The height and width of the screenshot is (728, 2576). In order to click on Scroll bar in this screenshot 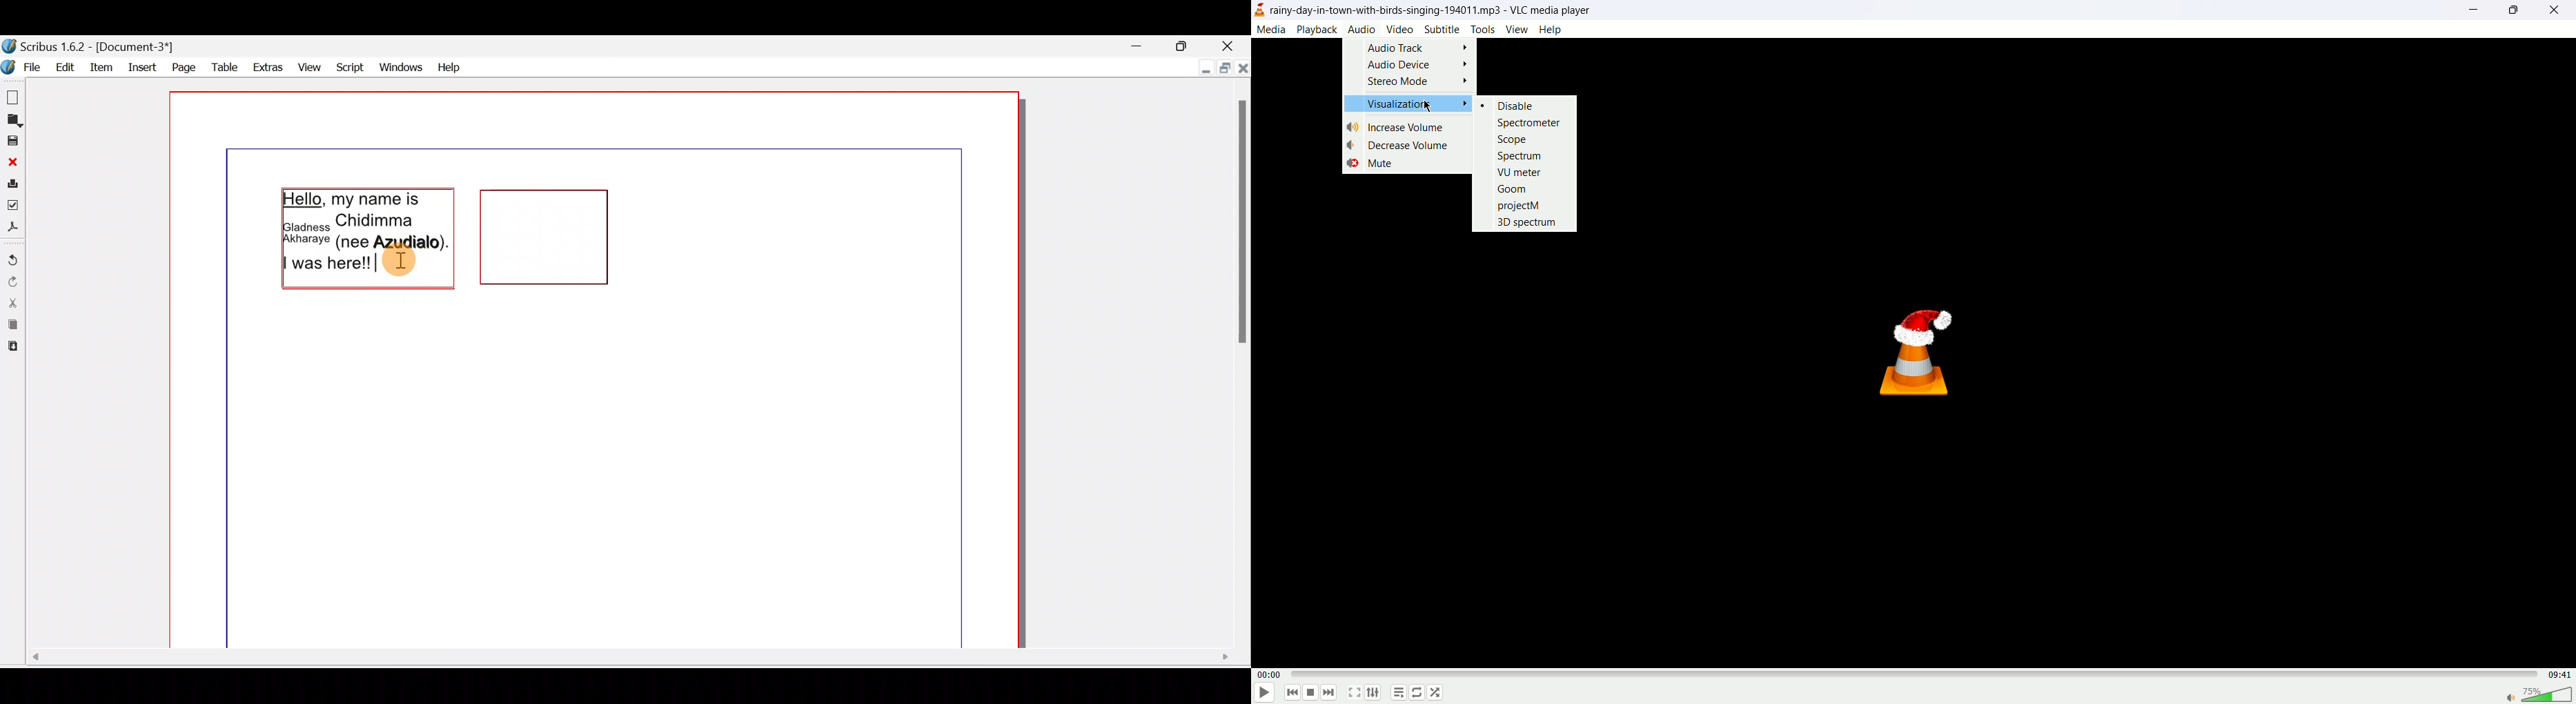, I will do `click(628, 663)`.